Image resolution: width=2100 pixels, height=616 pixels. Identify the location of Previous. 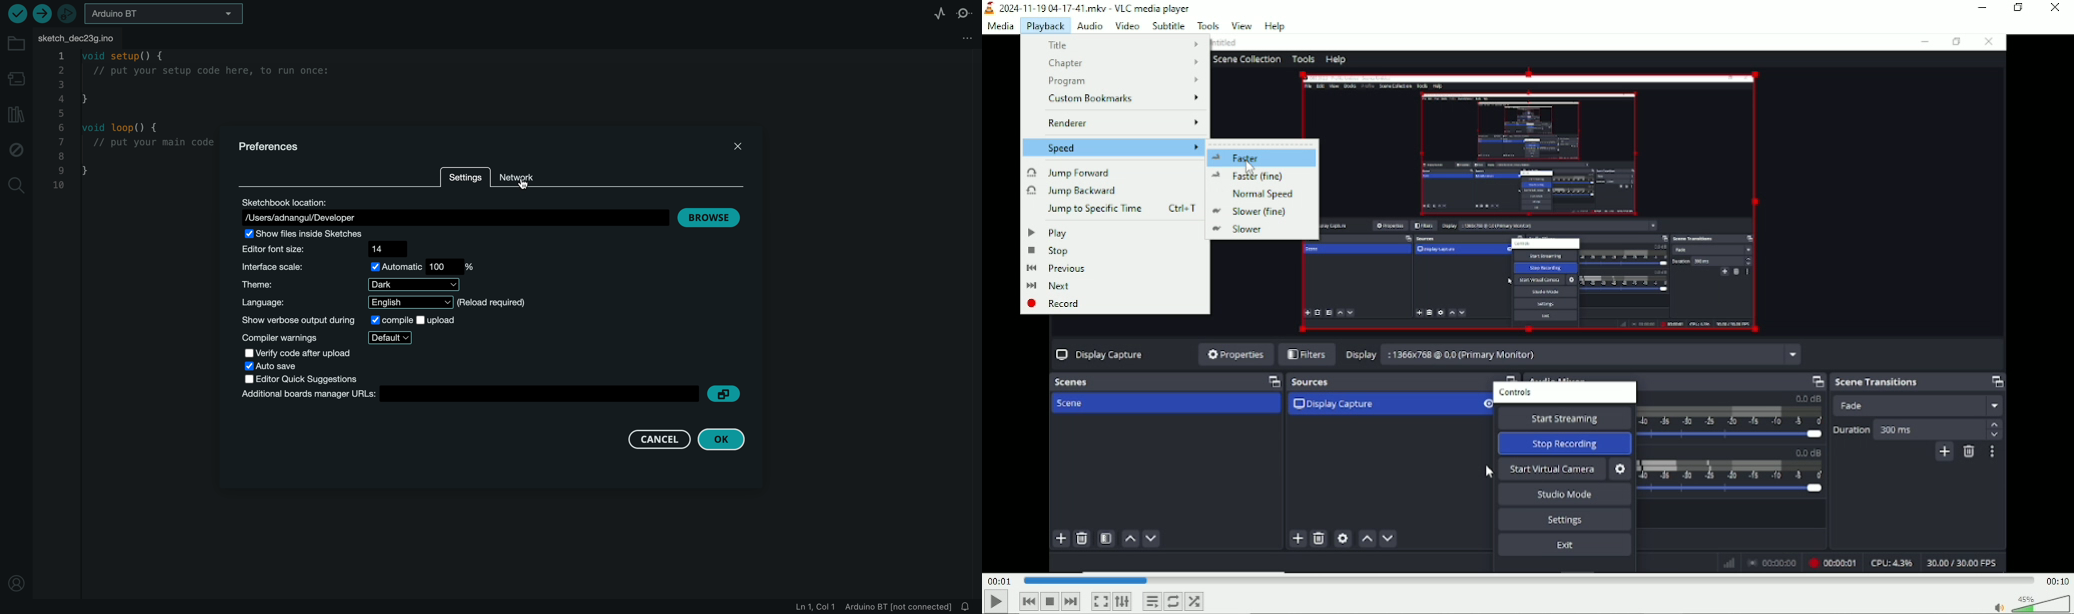
(1029, 601).